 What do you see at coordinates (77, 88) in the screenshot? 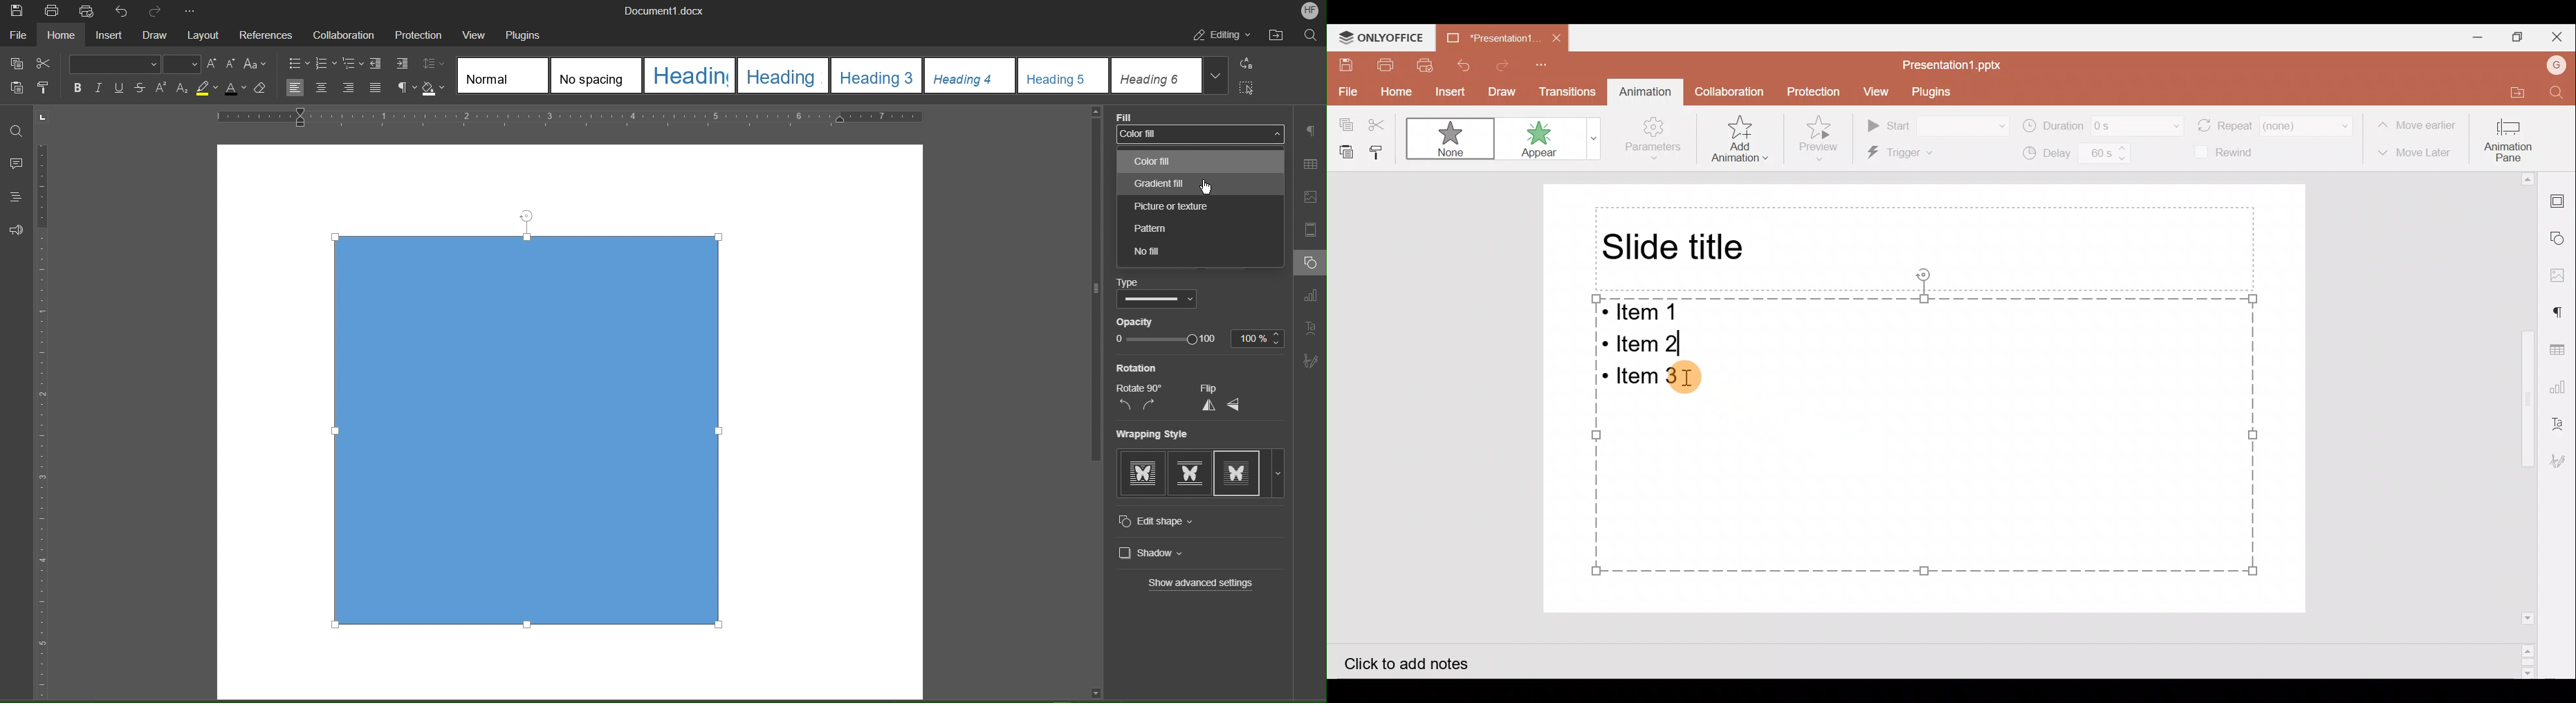
I see `Bold` at bounding box center [77, 88].